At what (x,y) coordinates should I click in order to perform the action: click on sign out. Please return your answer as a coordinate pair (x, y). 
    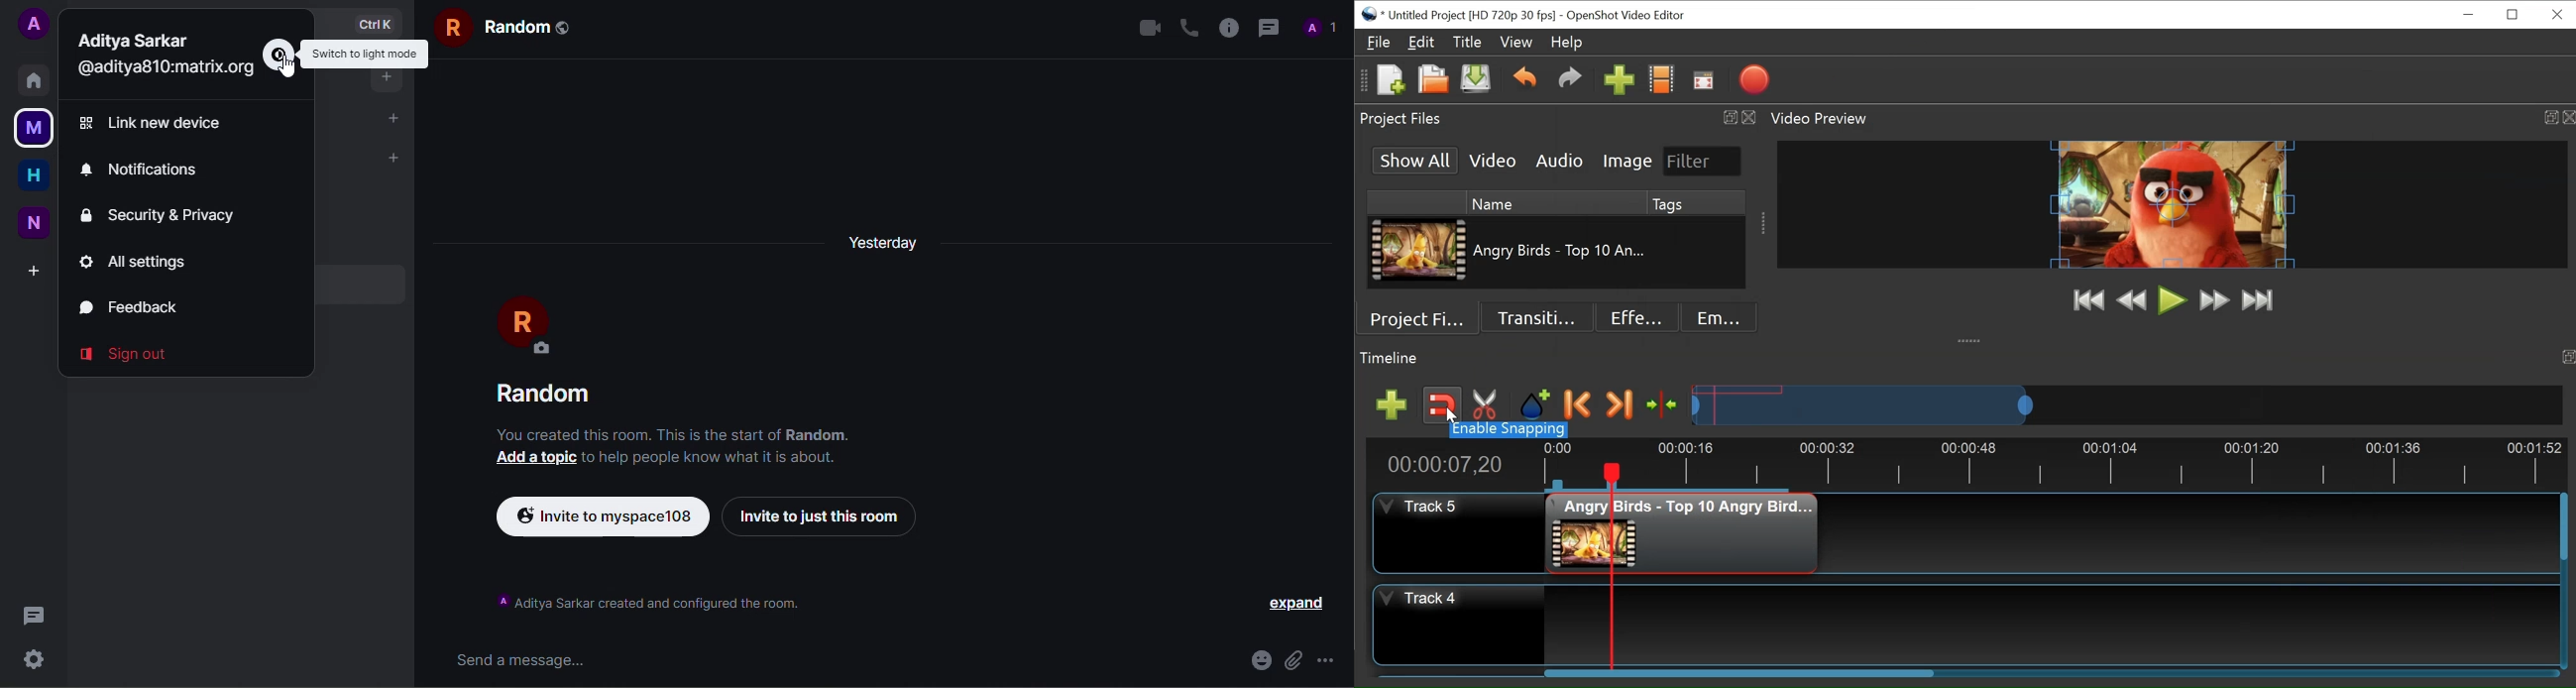
    Looking at the image, I should click on (126, 350).